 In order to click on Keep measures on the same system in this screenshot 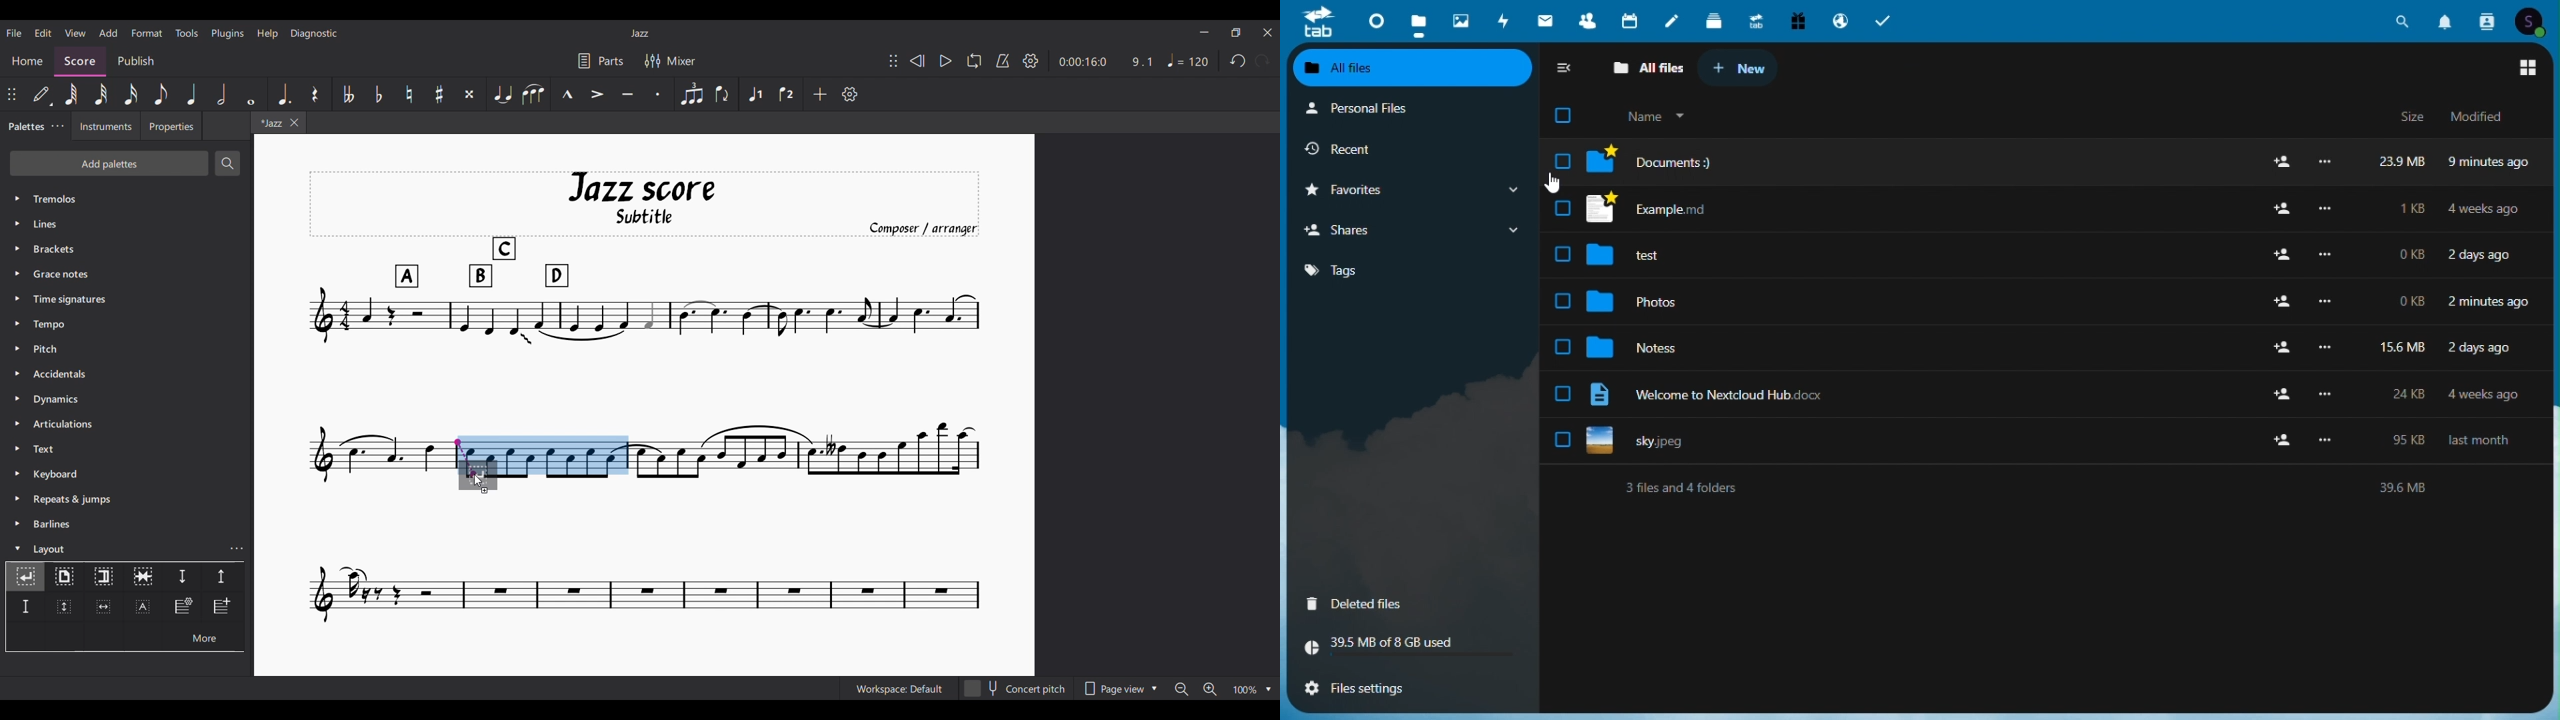, I will do `click(143, 577)`.